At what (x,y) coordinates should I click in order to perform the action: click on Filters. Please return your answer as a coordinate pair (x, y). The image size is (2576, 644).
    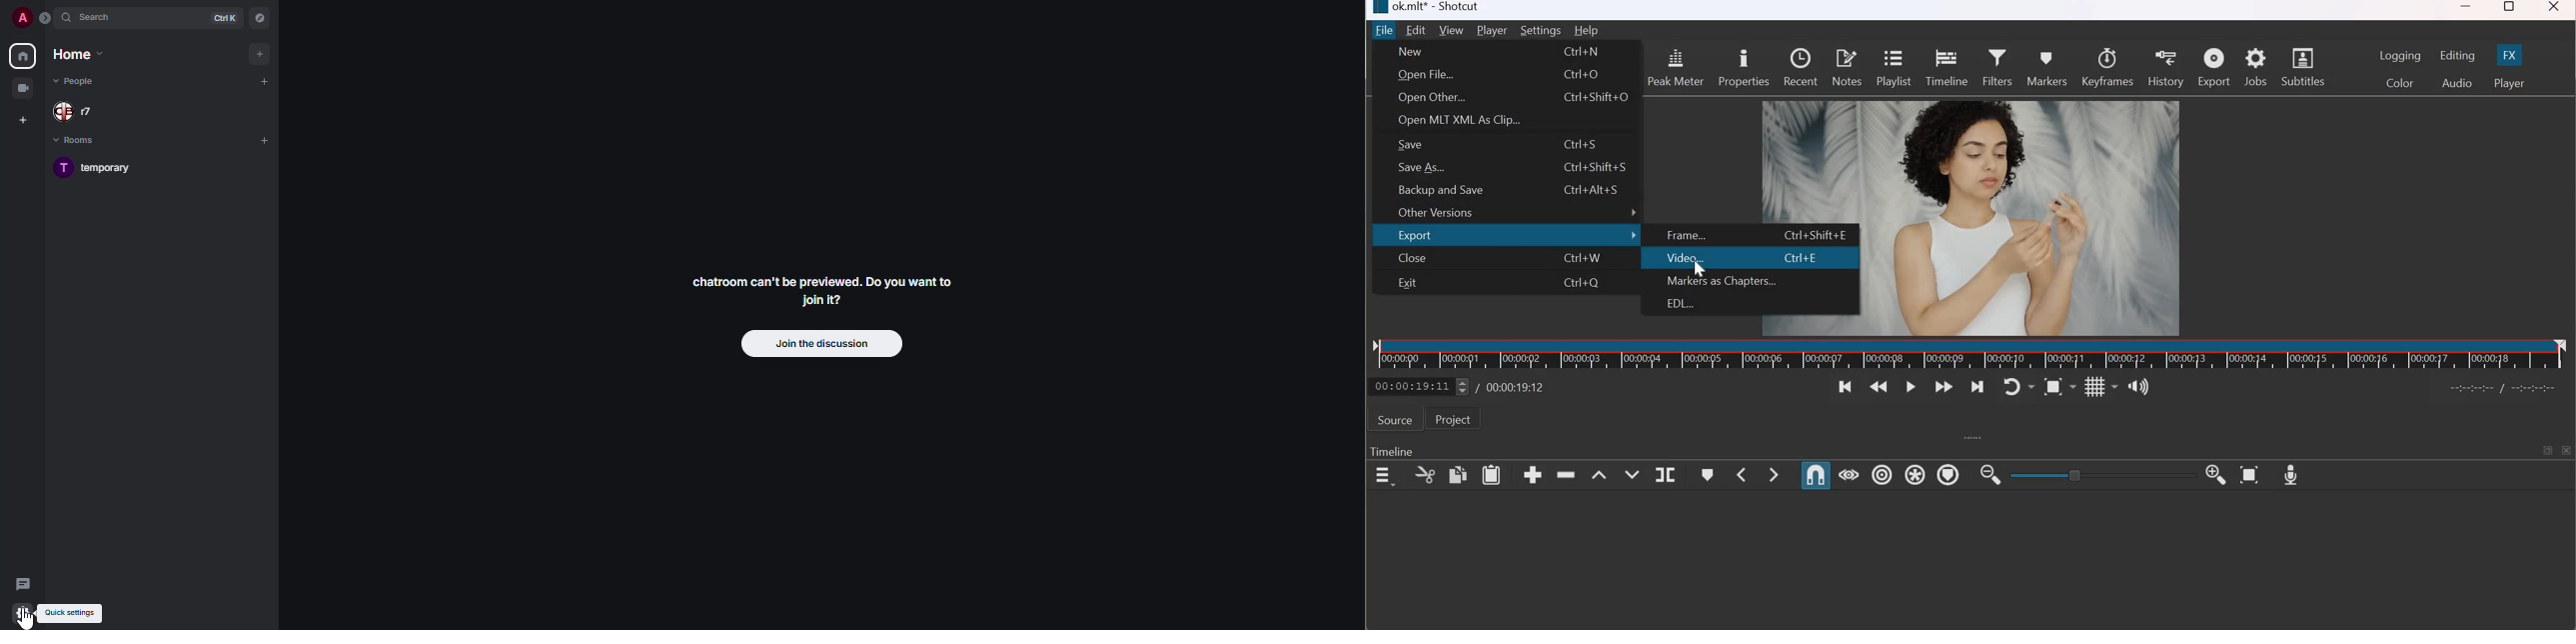
    Looking at the image, I should click on (1998, 66).